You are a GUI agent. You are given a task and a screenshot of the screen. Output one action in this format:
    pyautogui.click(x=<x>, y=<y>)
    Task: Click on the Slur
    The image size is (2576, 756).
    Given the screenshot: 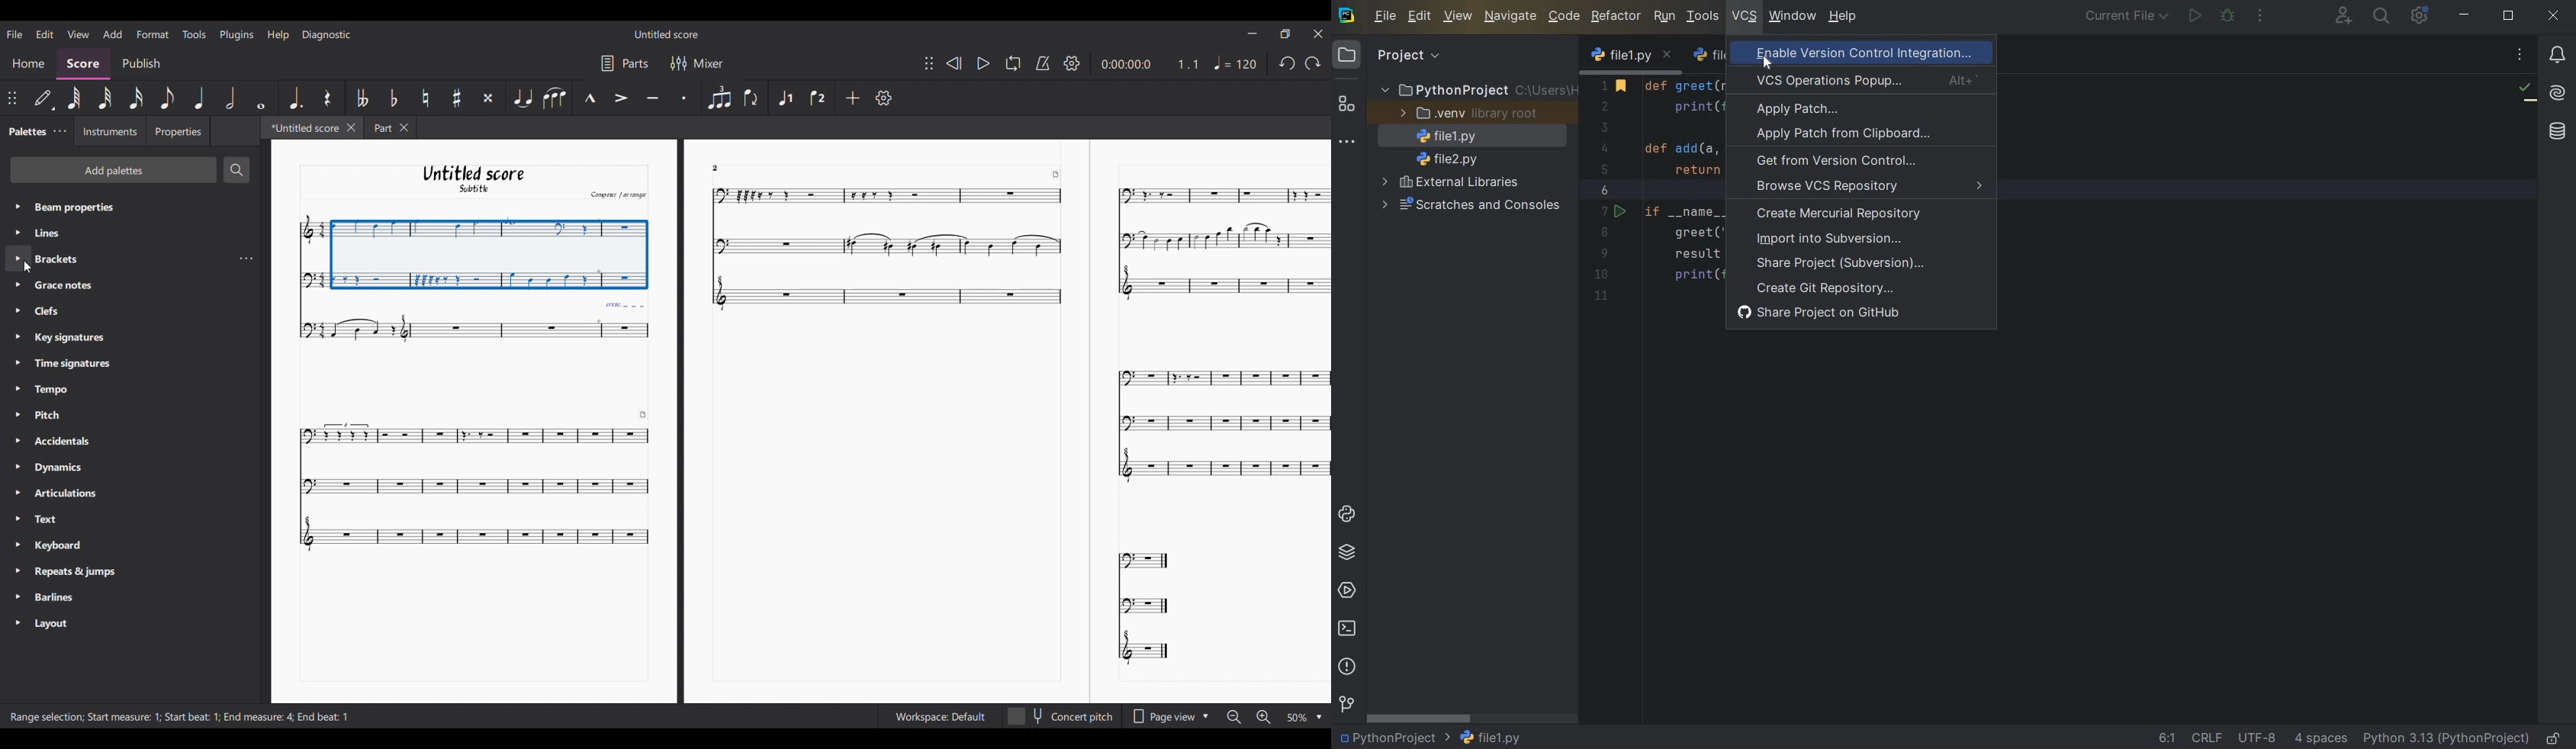 What is the action you would take?
    pyautogui.click(x=555, y=98)
    